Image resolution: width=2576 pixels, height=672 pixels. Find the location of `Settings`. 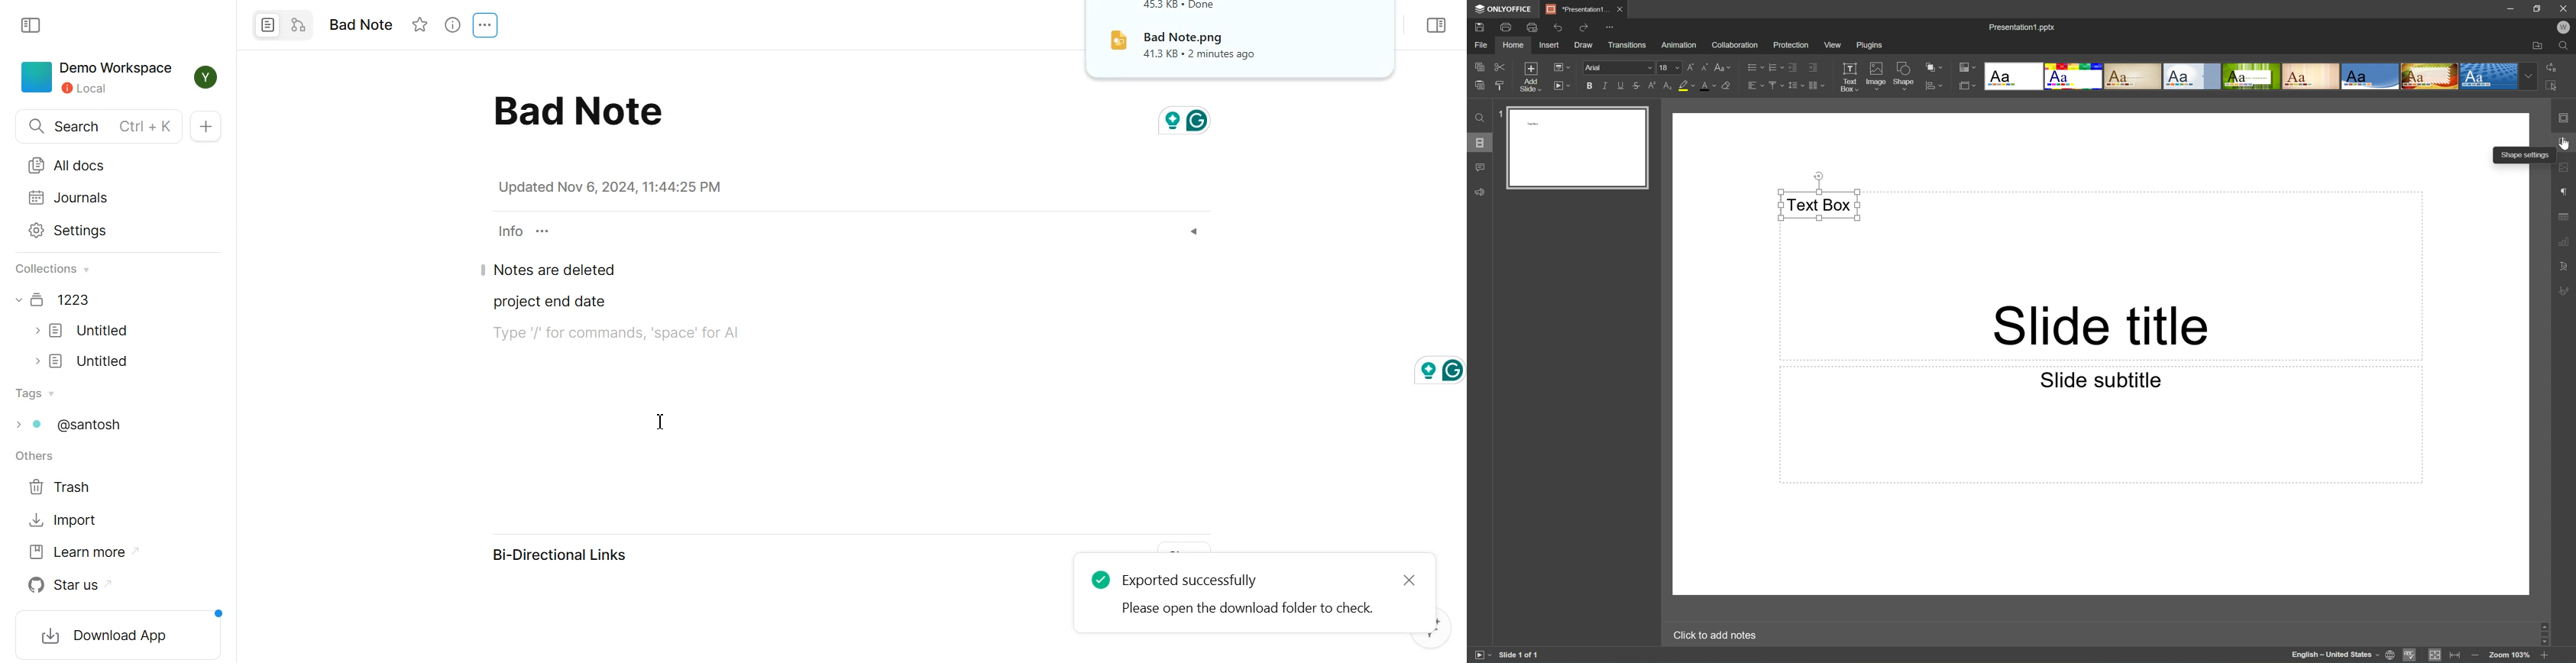

Settings is located at coordinates (97, 231).